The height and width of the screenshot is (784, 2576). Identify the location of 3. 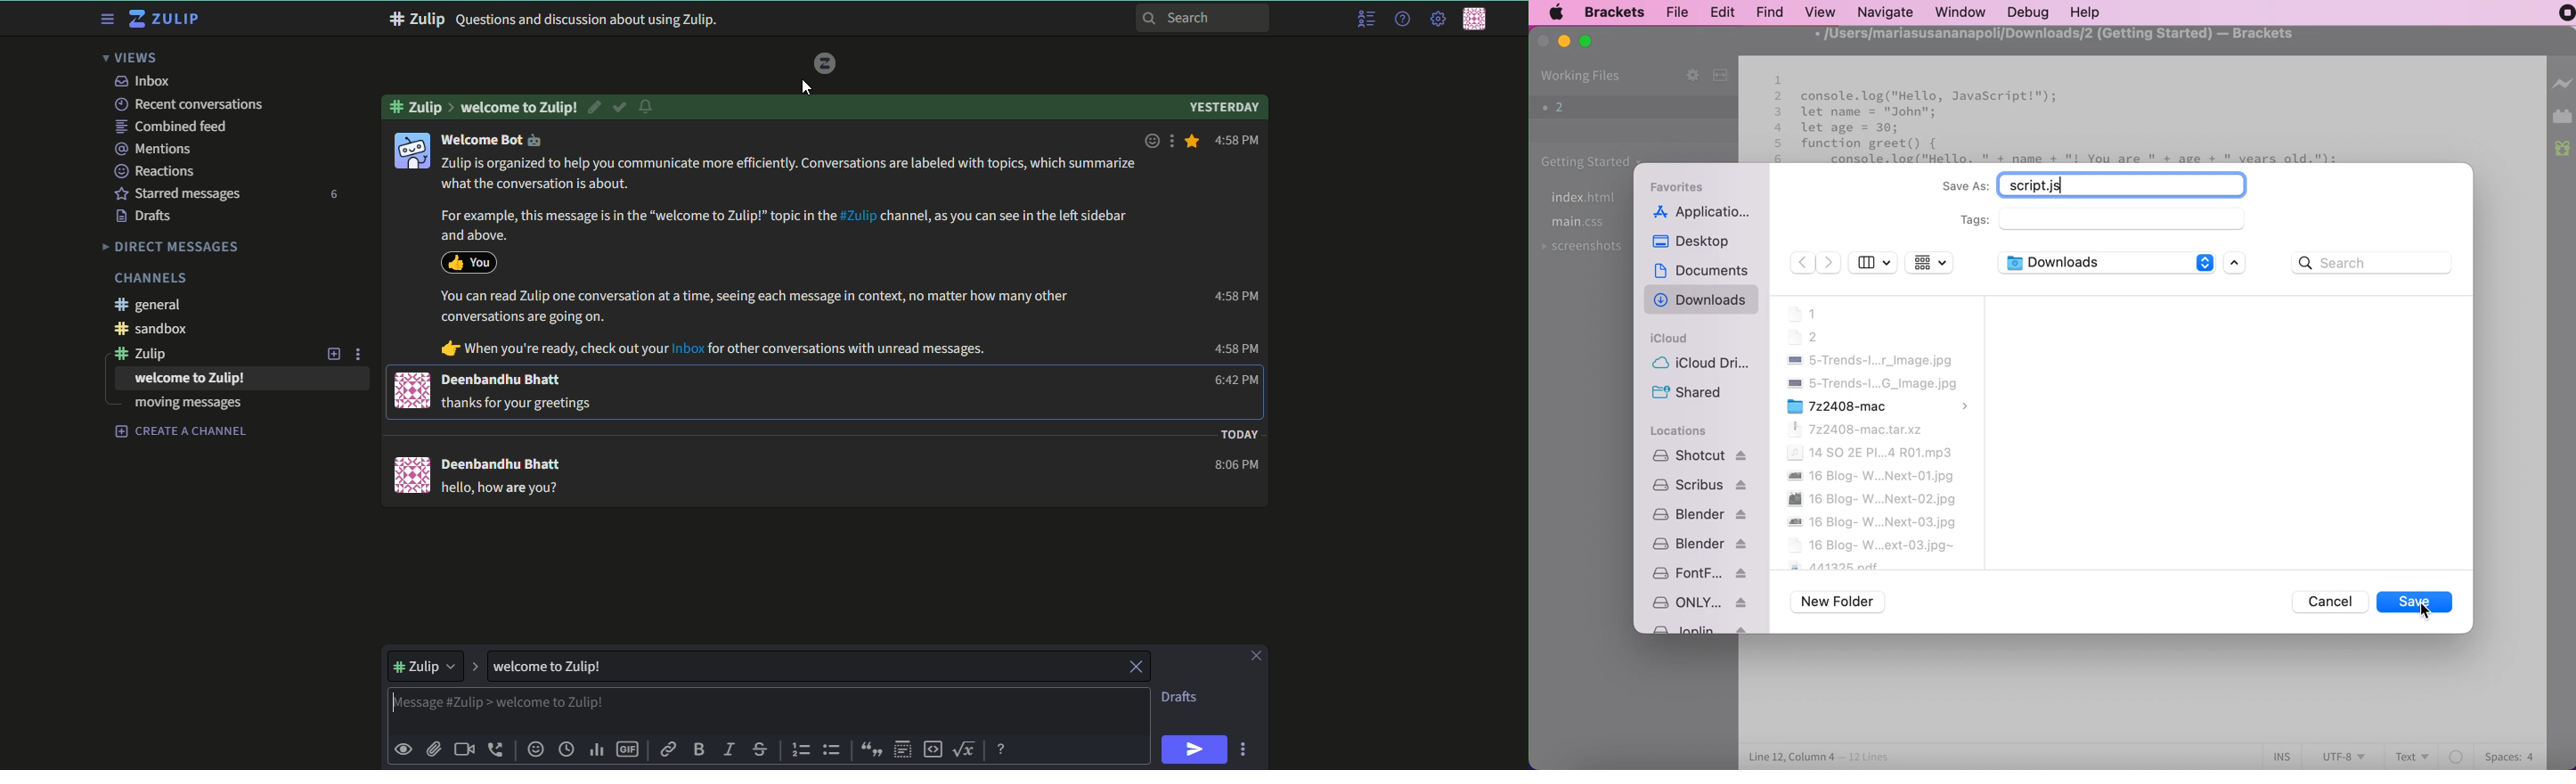
(1778, 111).